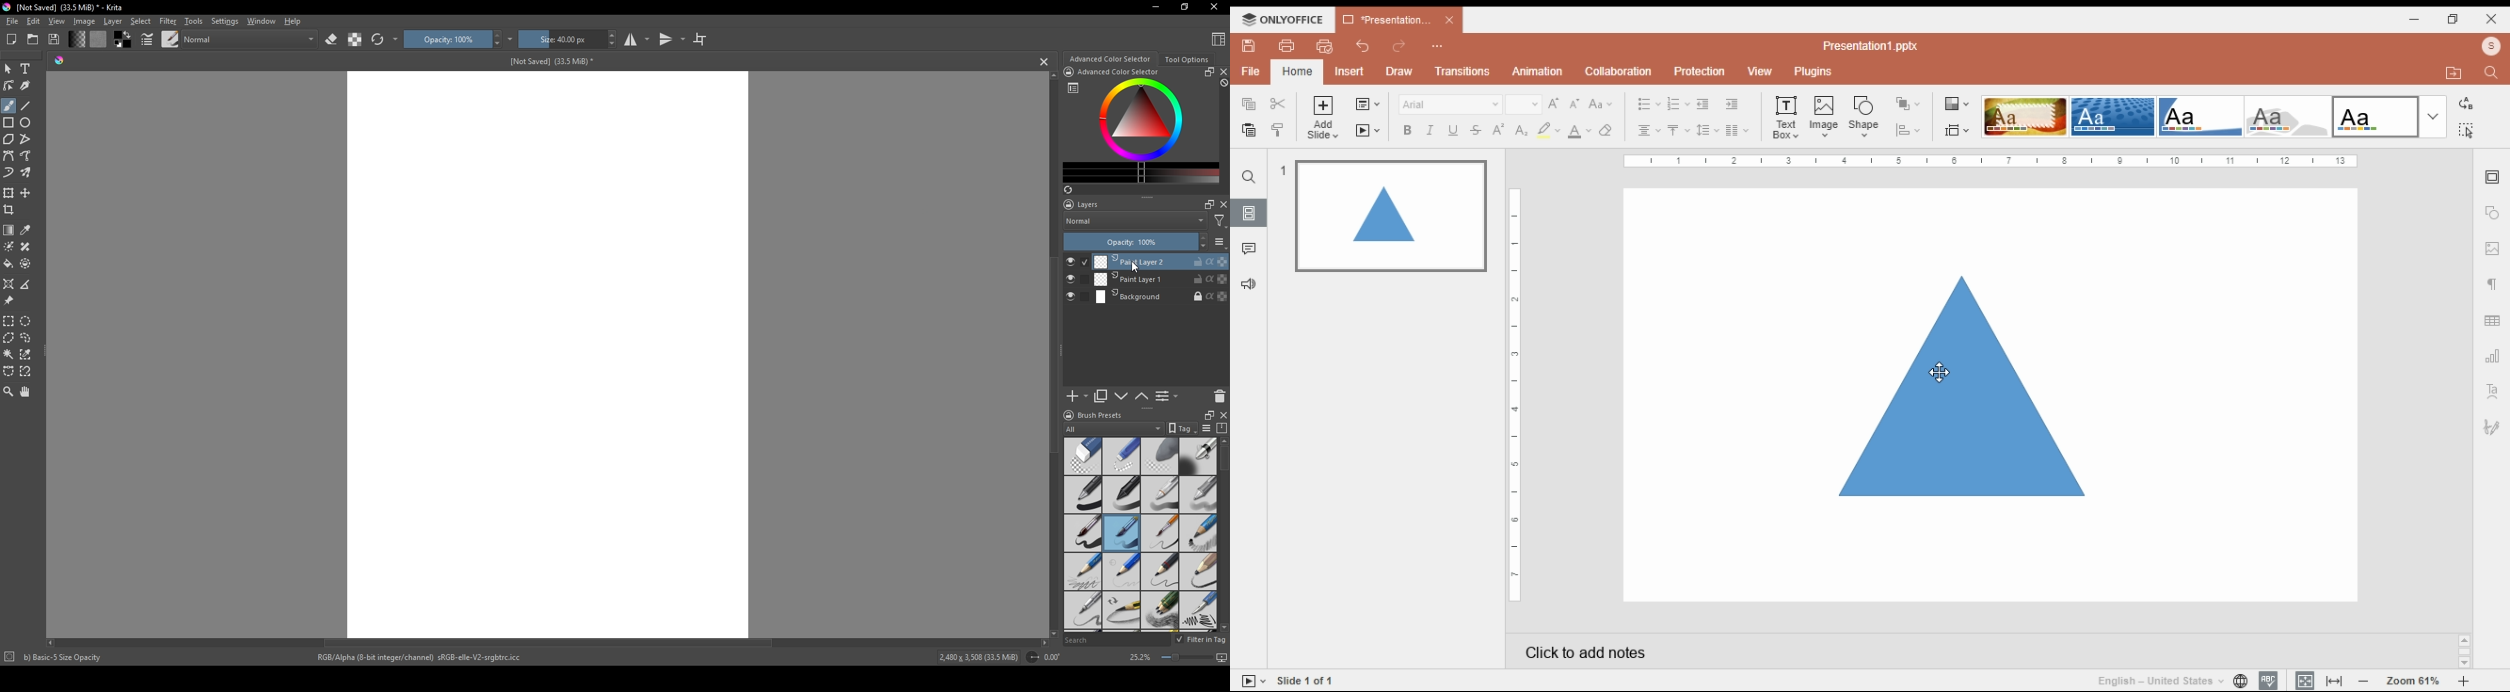  I want to click on free hand, so click(27, 156).